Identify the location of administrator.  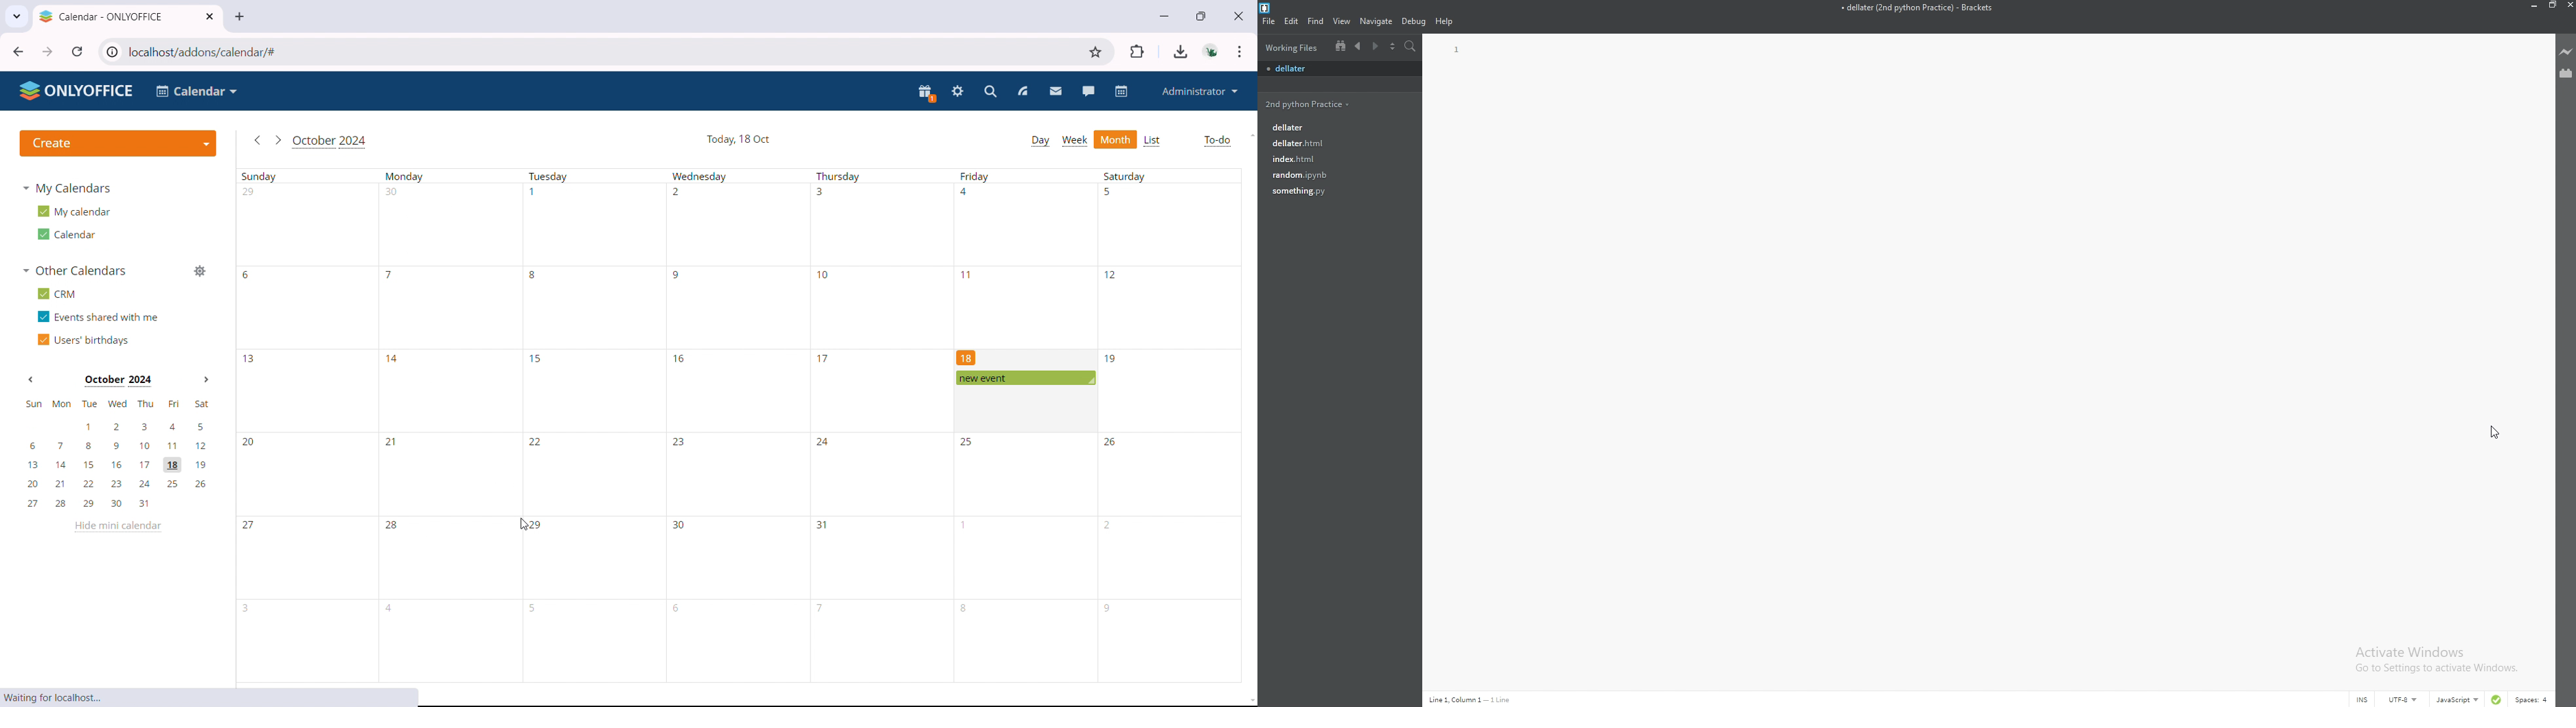
(1199, 91).